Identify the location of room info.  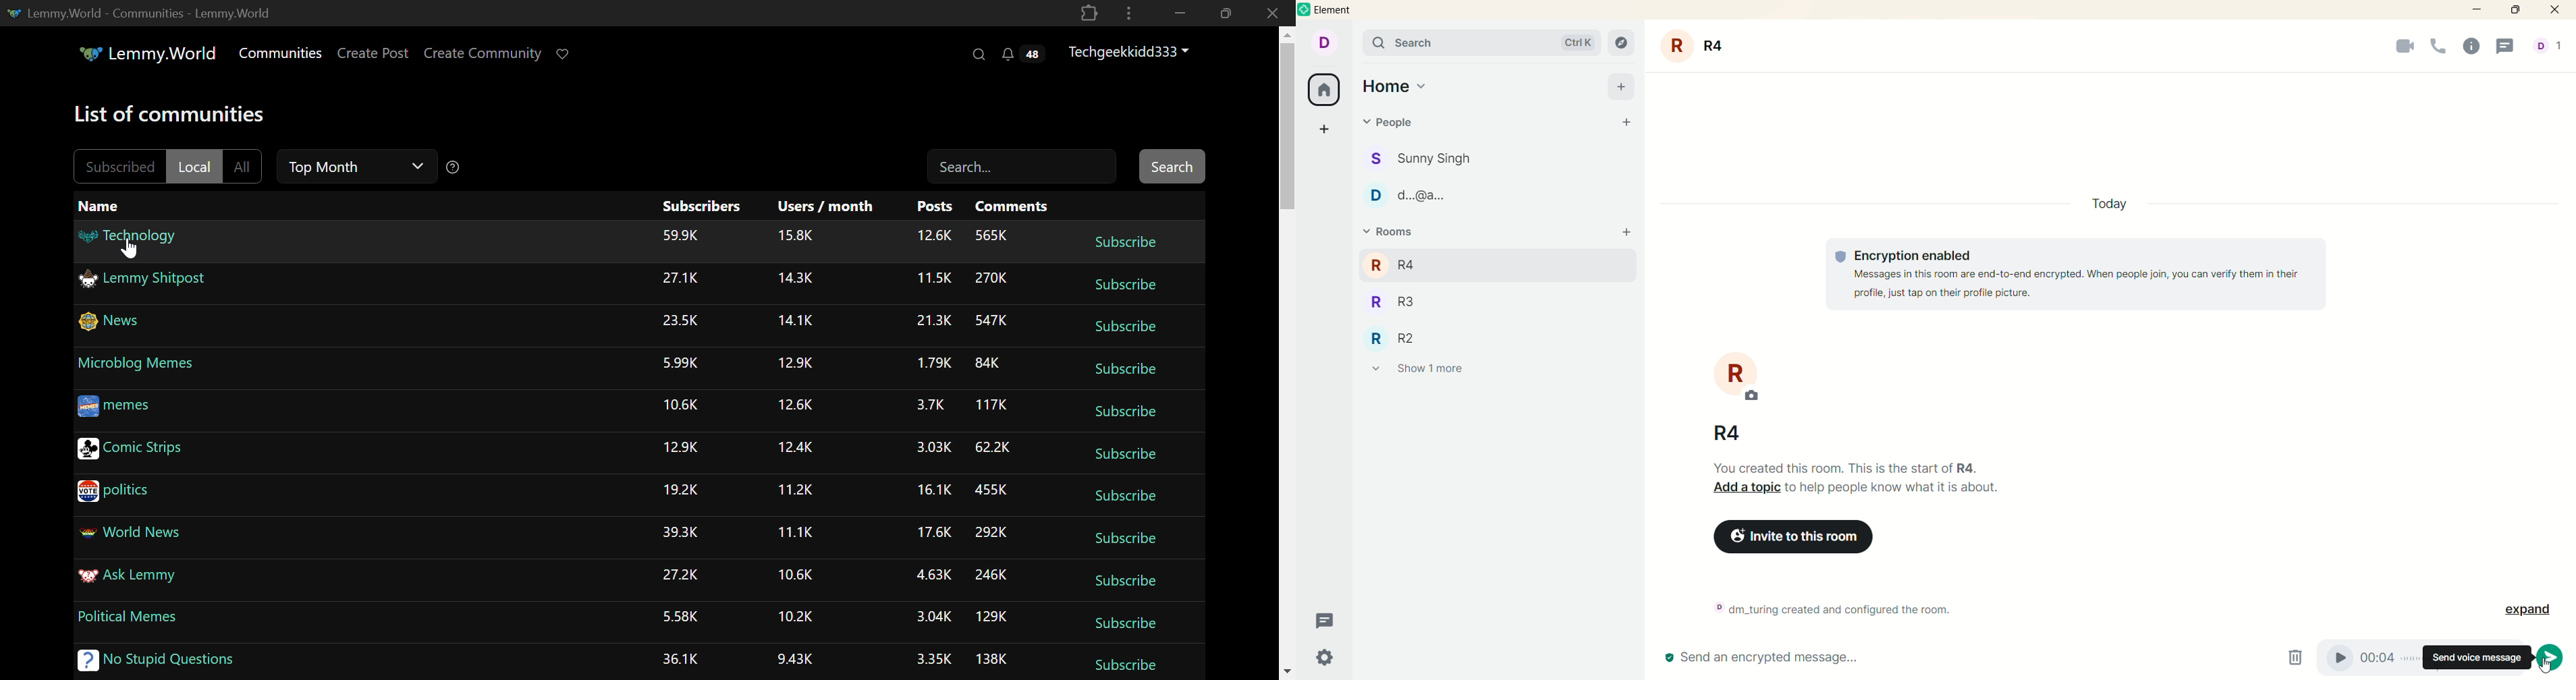
(2475, 47).